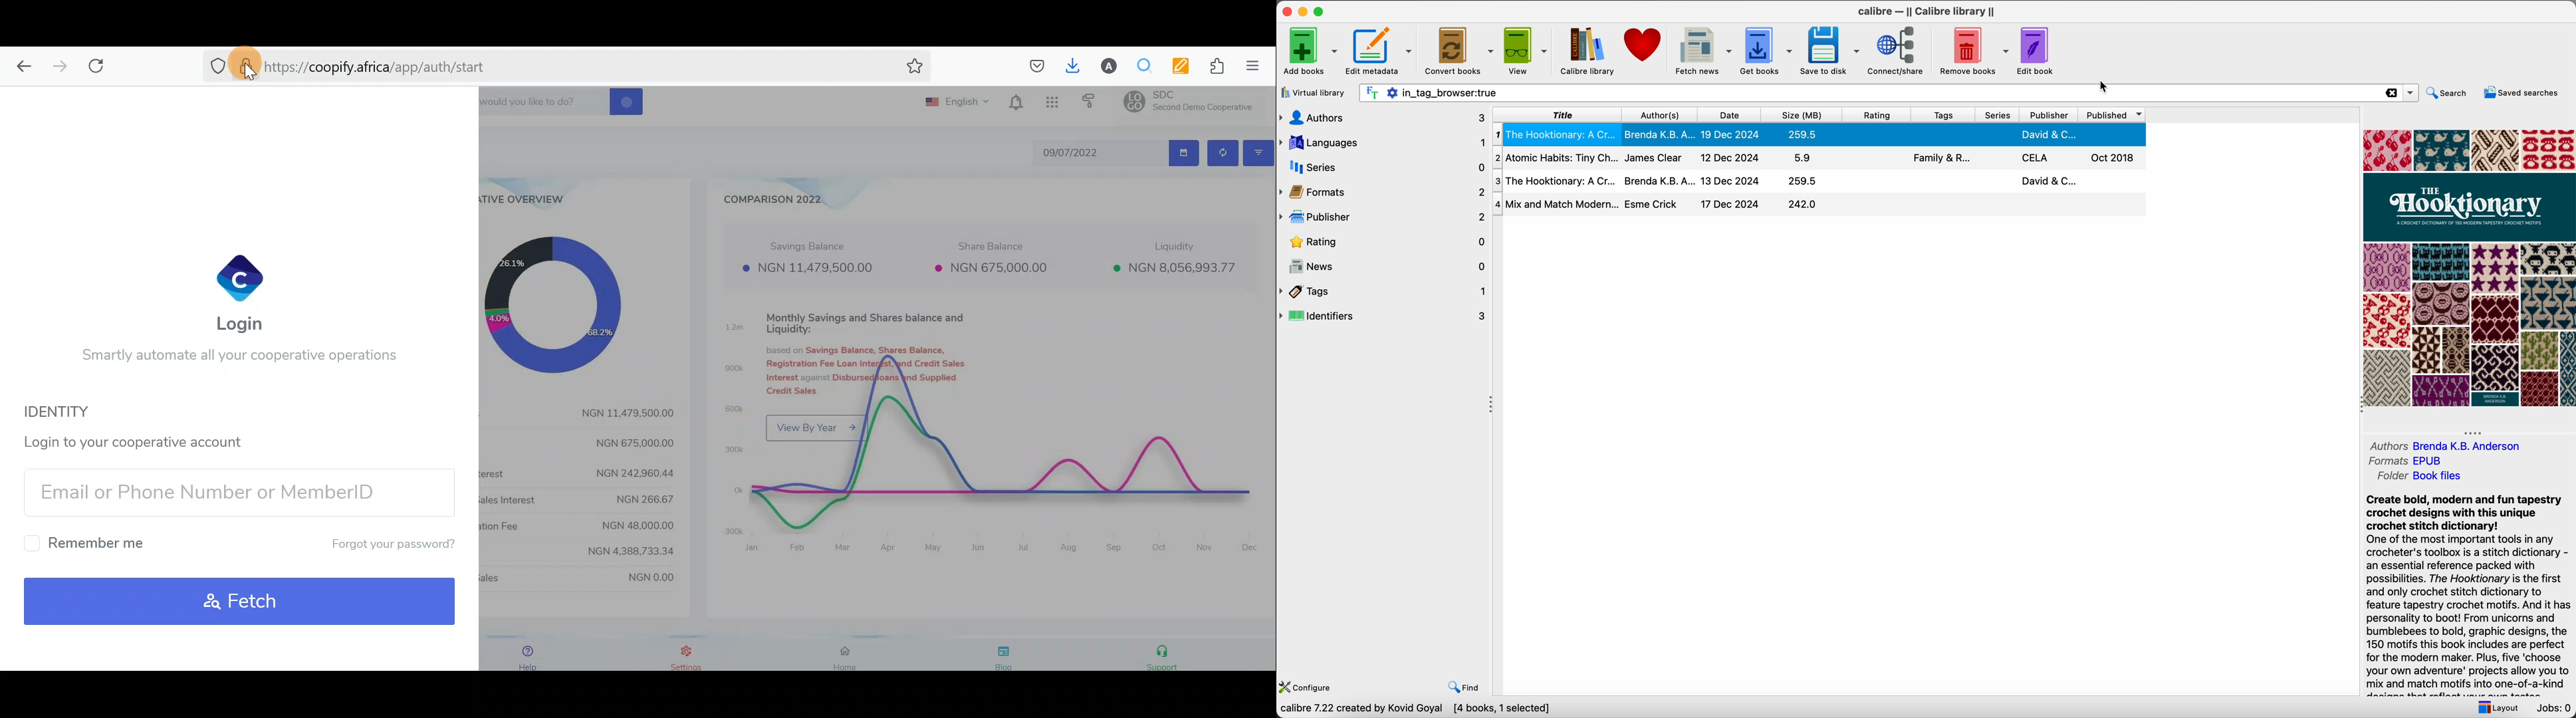 The height and width of the screenshot is (728, 2576). I want to click on Go back one page, so click(20, 66).